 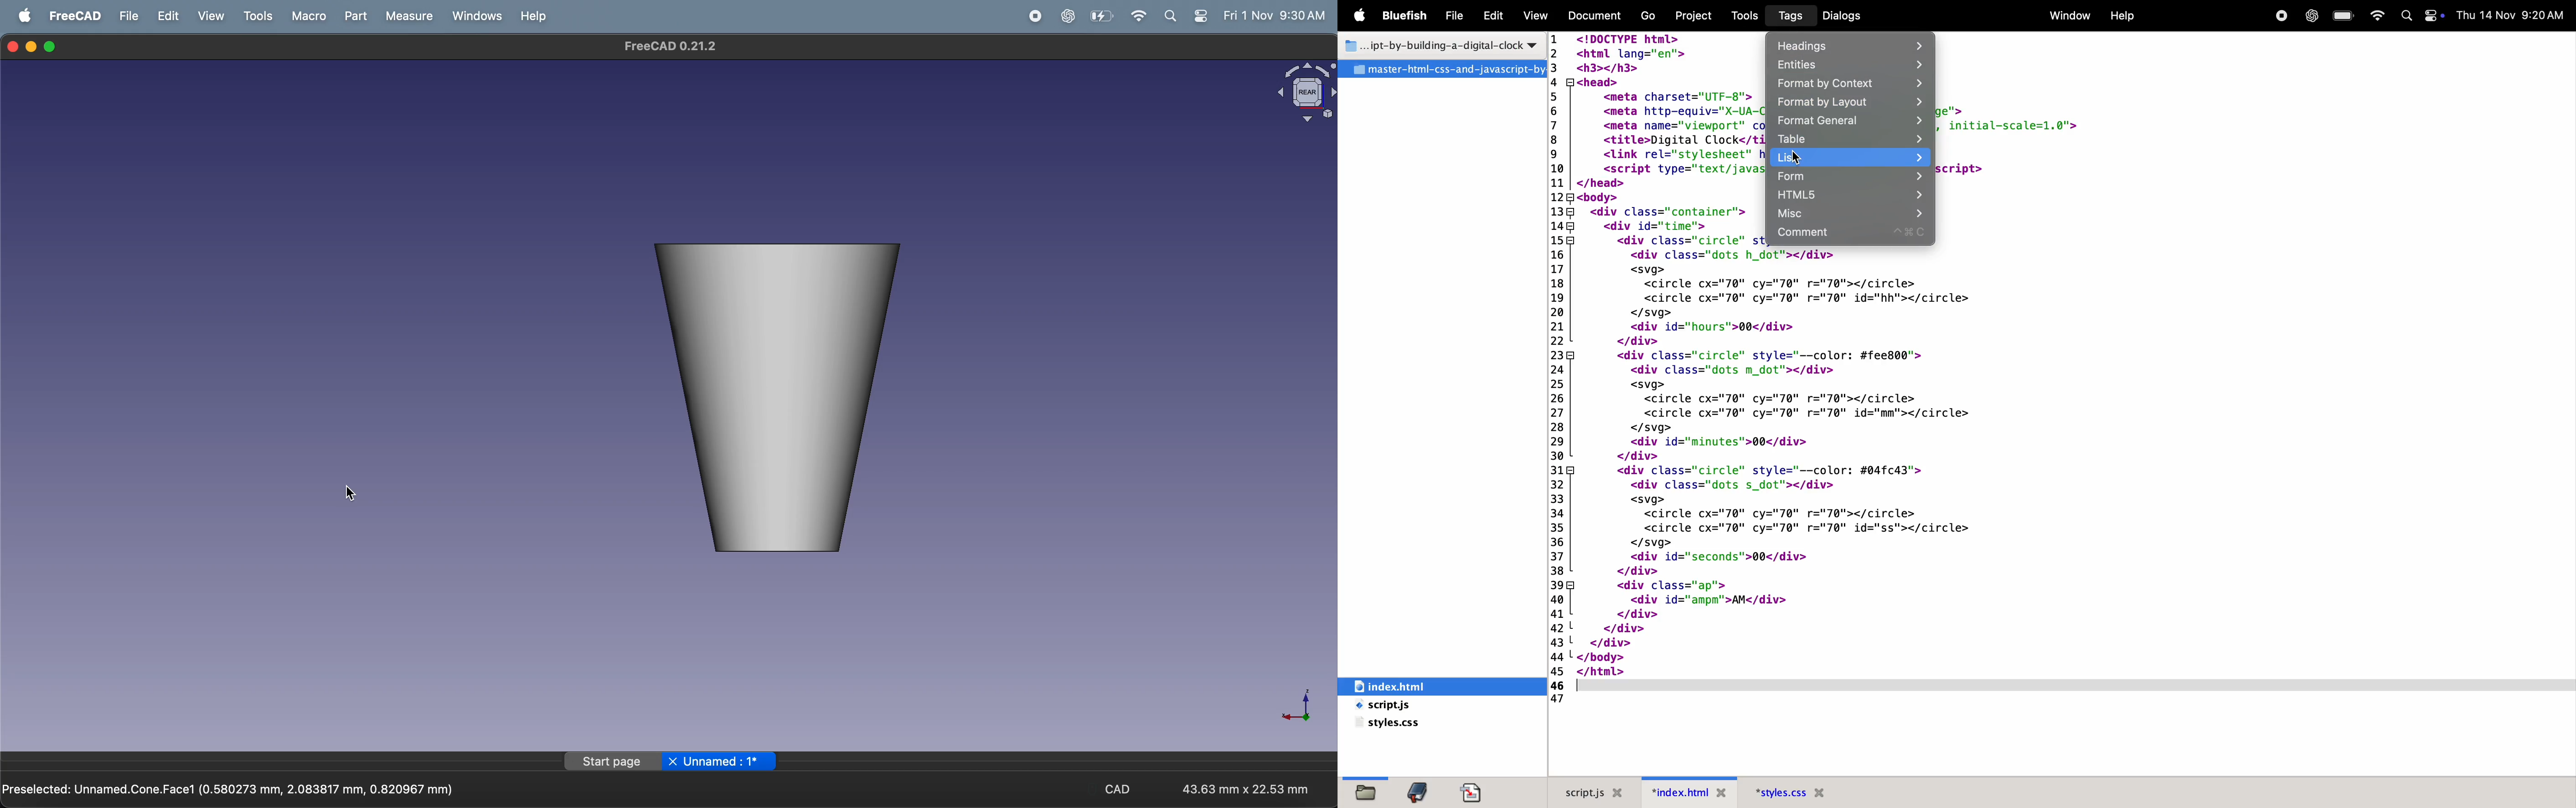 What do you see at coordinates (1850, 176) in the screenshot?
I see `form` at bounding box center [1850, 176].